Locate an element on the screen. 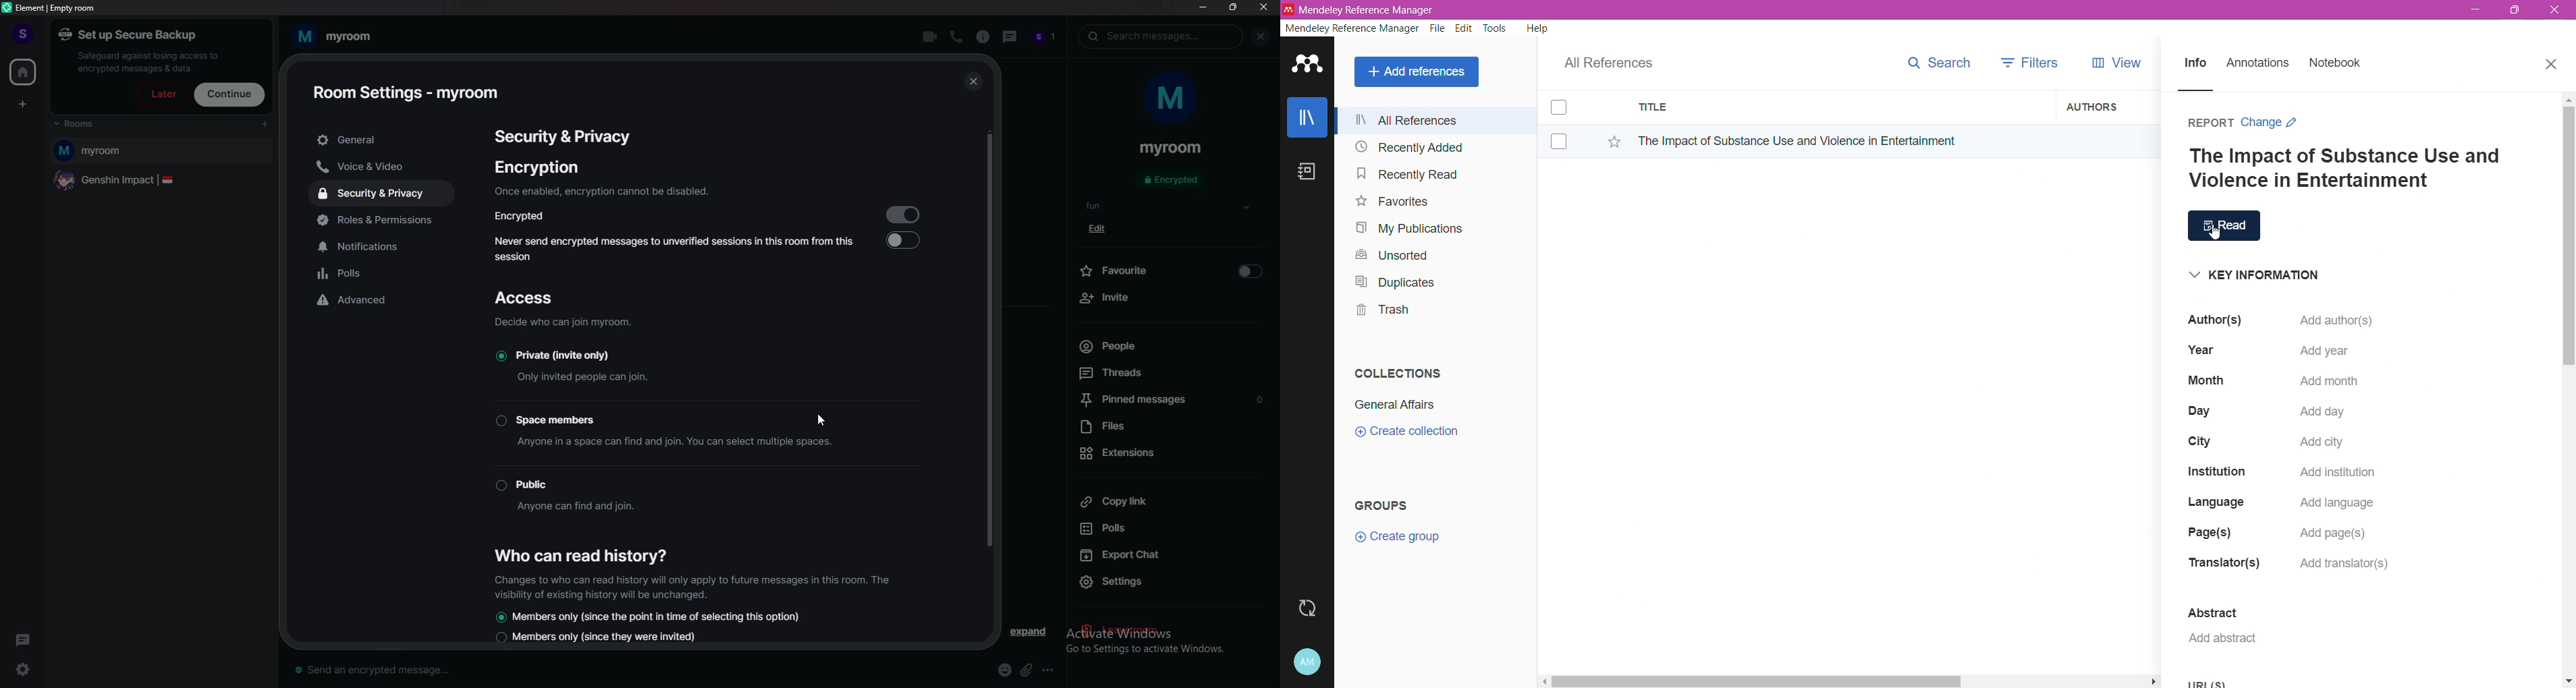 The height and width of the screenshot is (700, 2576). cursor is located at coordinates (2214, 235).